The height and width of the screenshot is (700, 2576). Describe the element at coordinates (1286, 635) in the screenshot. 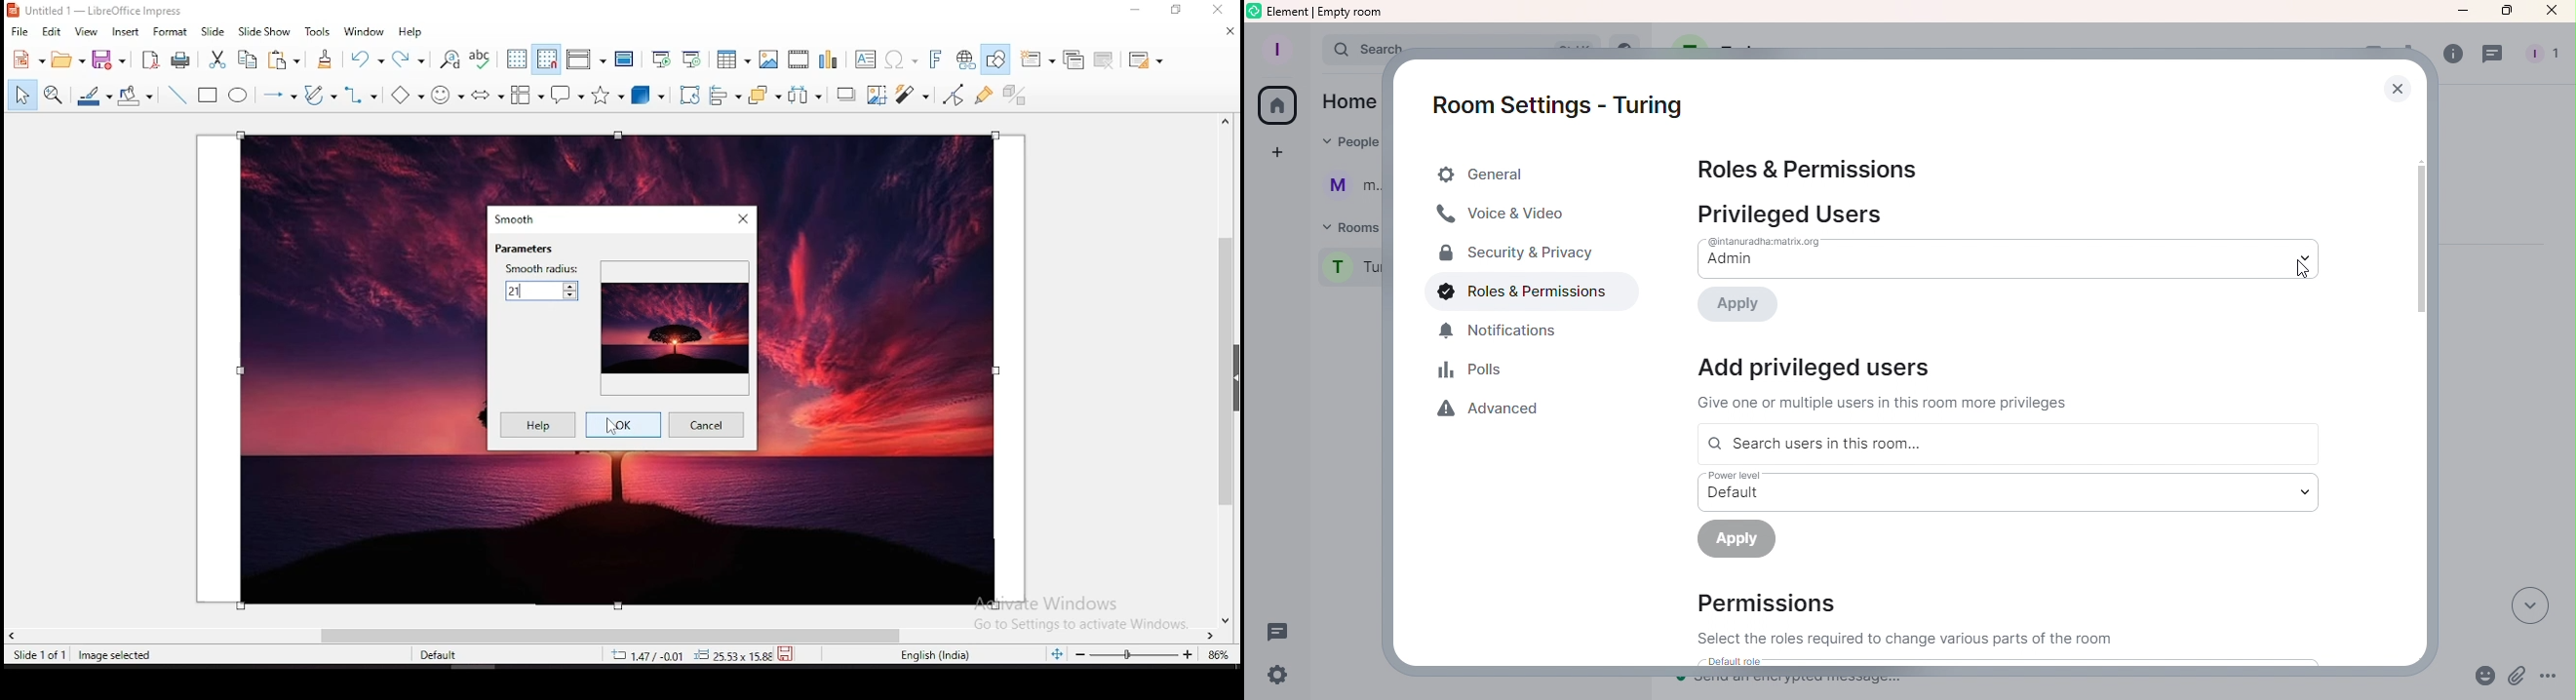

I see `Threads` at that location.